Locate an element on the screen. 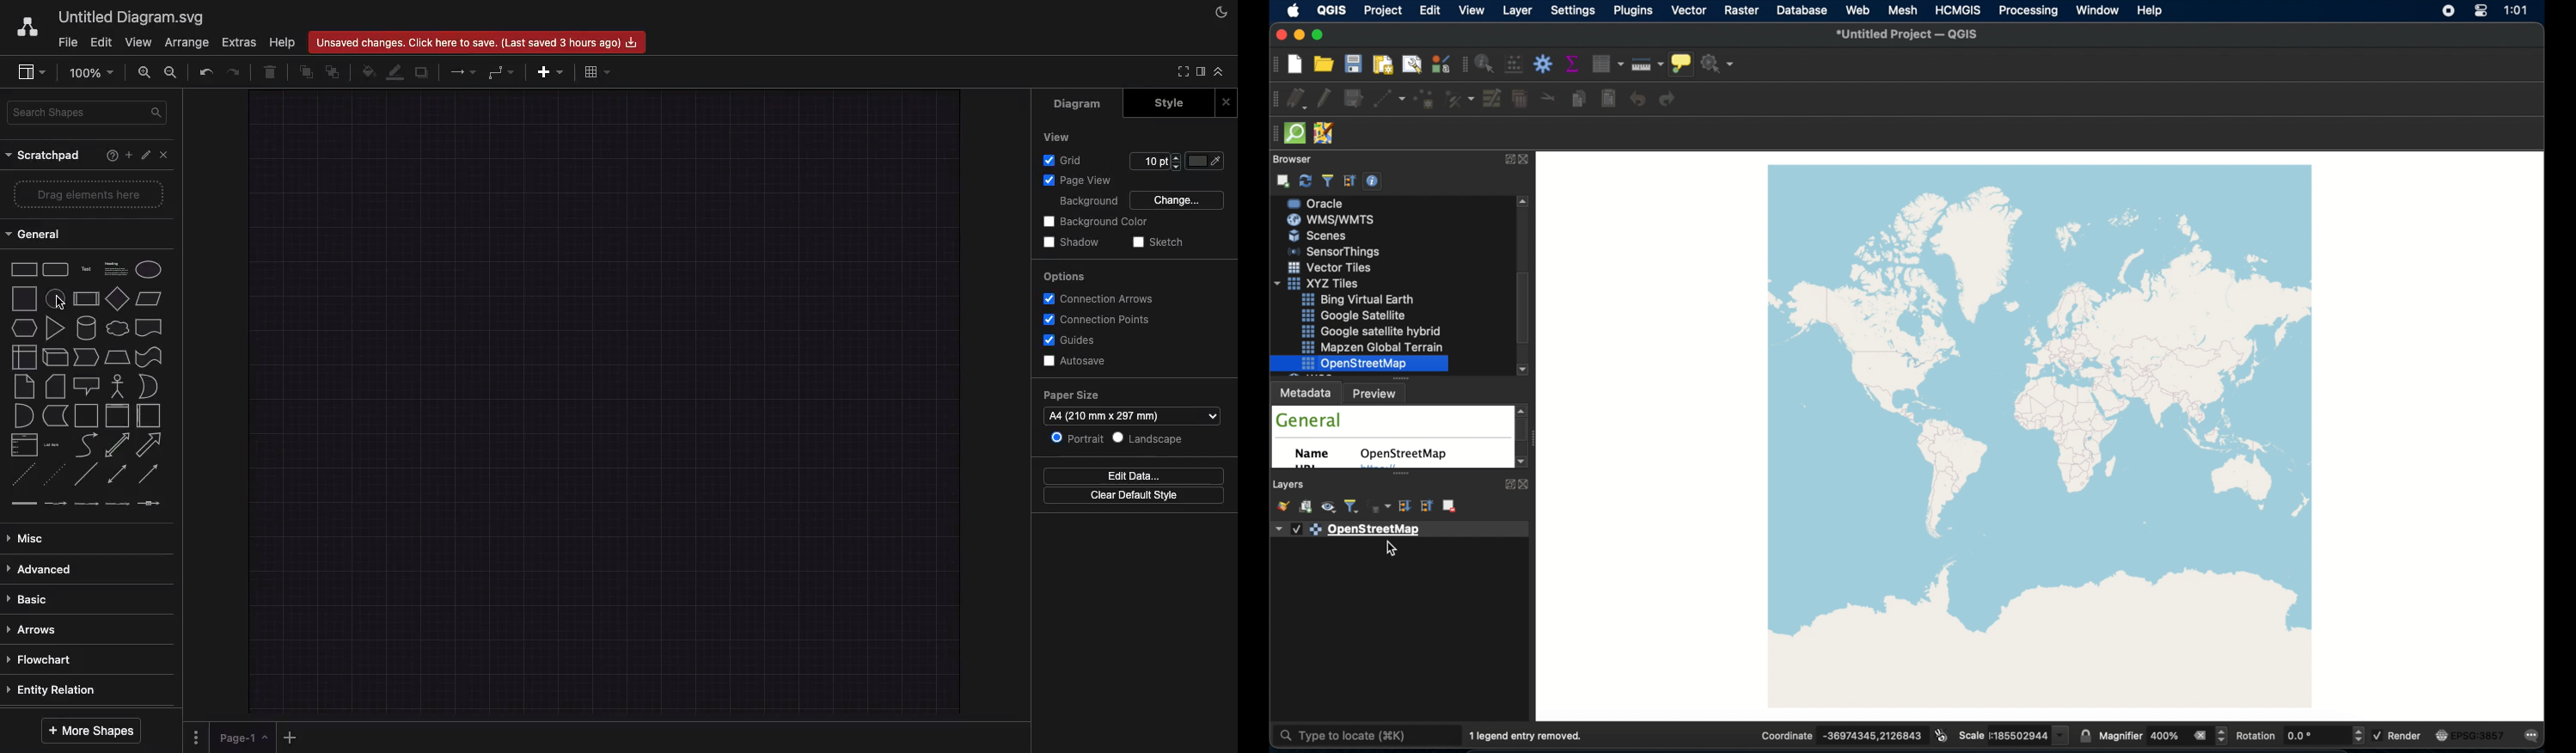  Scratchpad is located at coordinates (44, 155).